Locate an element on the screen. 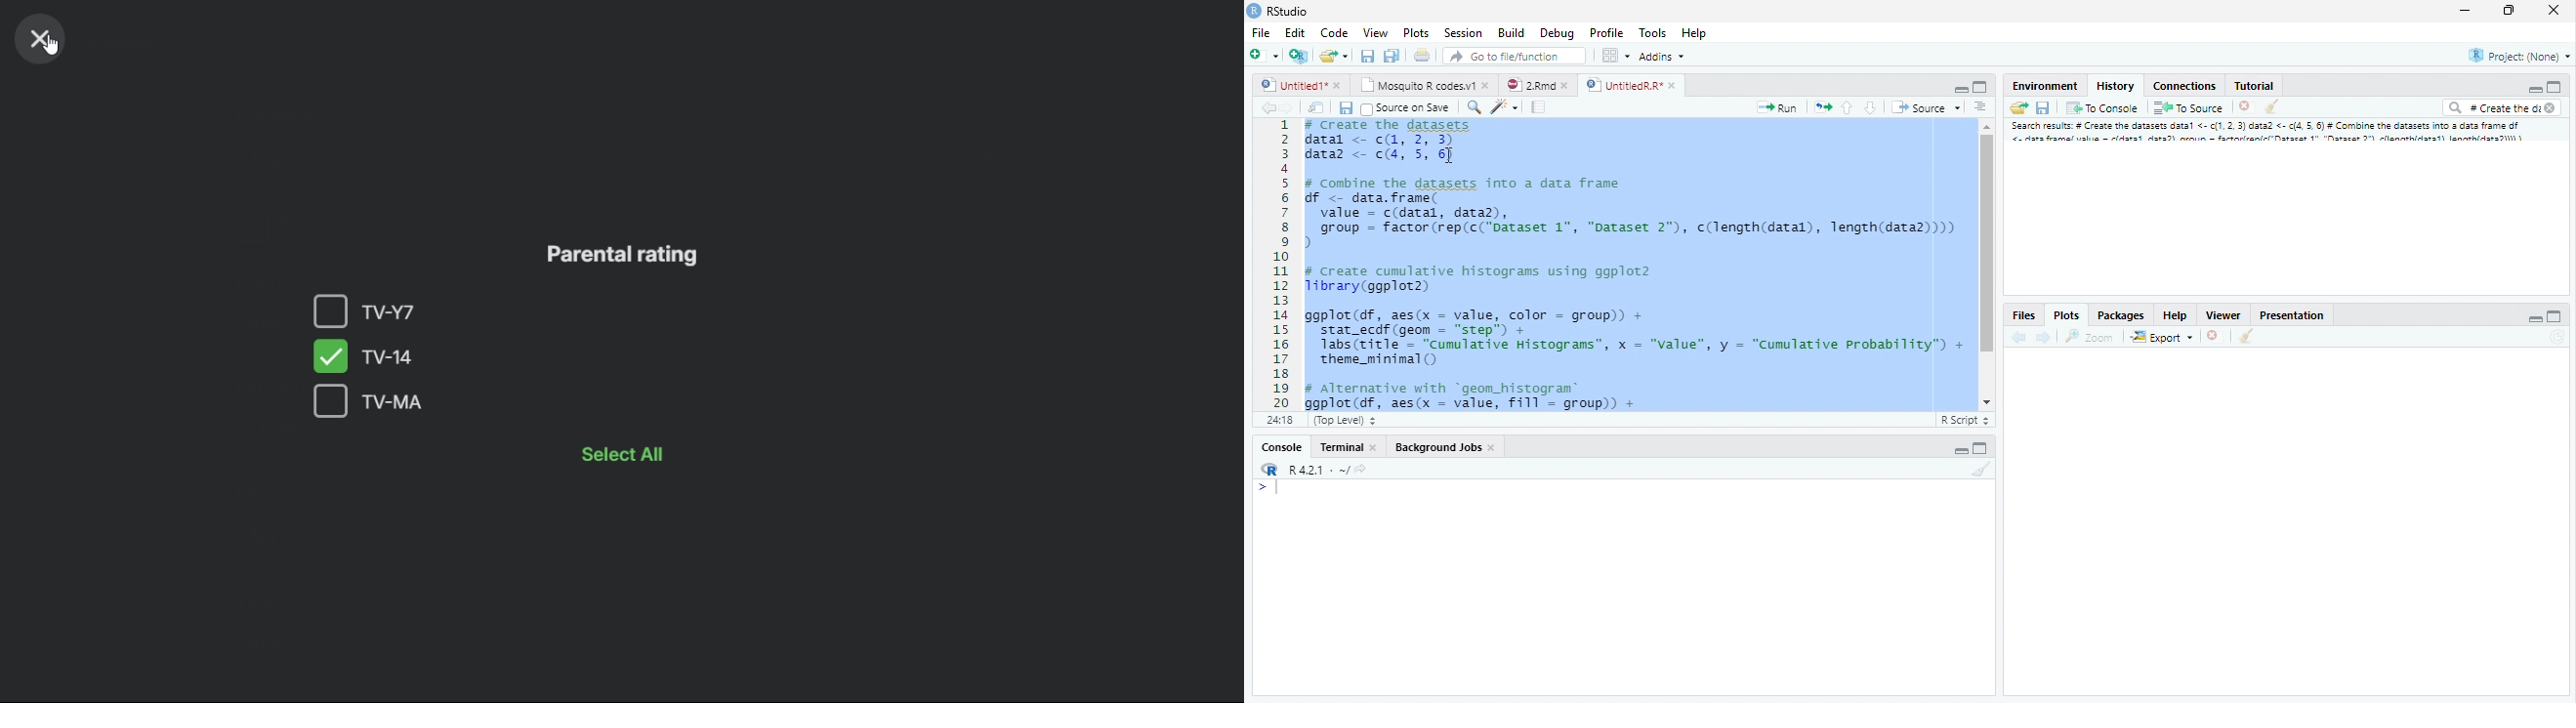 This screenshot has height=728, width=2576. Help is located at coordinates (2175, 314).